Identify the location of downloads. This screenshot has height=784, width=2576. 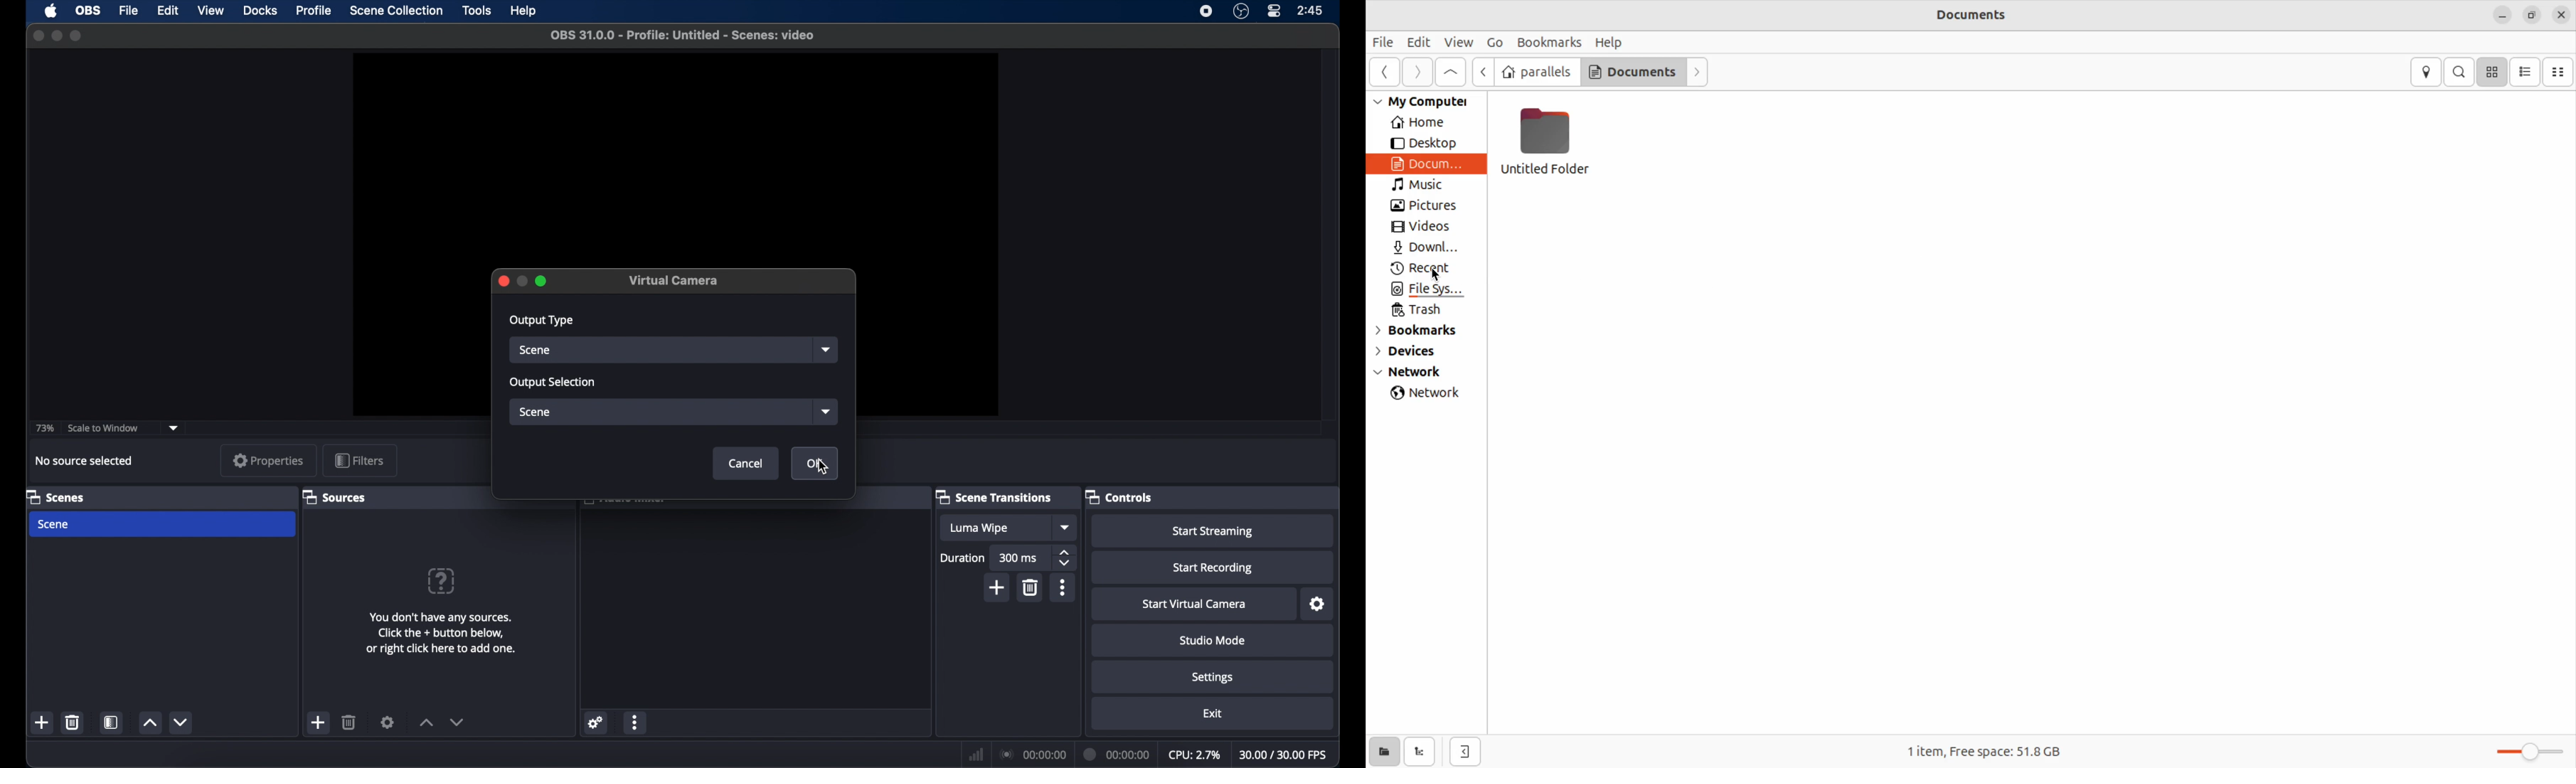
(1427, 247).